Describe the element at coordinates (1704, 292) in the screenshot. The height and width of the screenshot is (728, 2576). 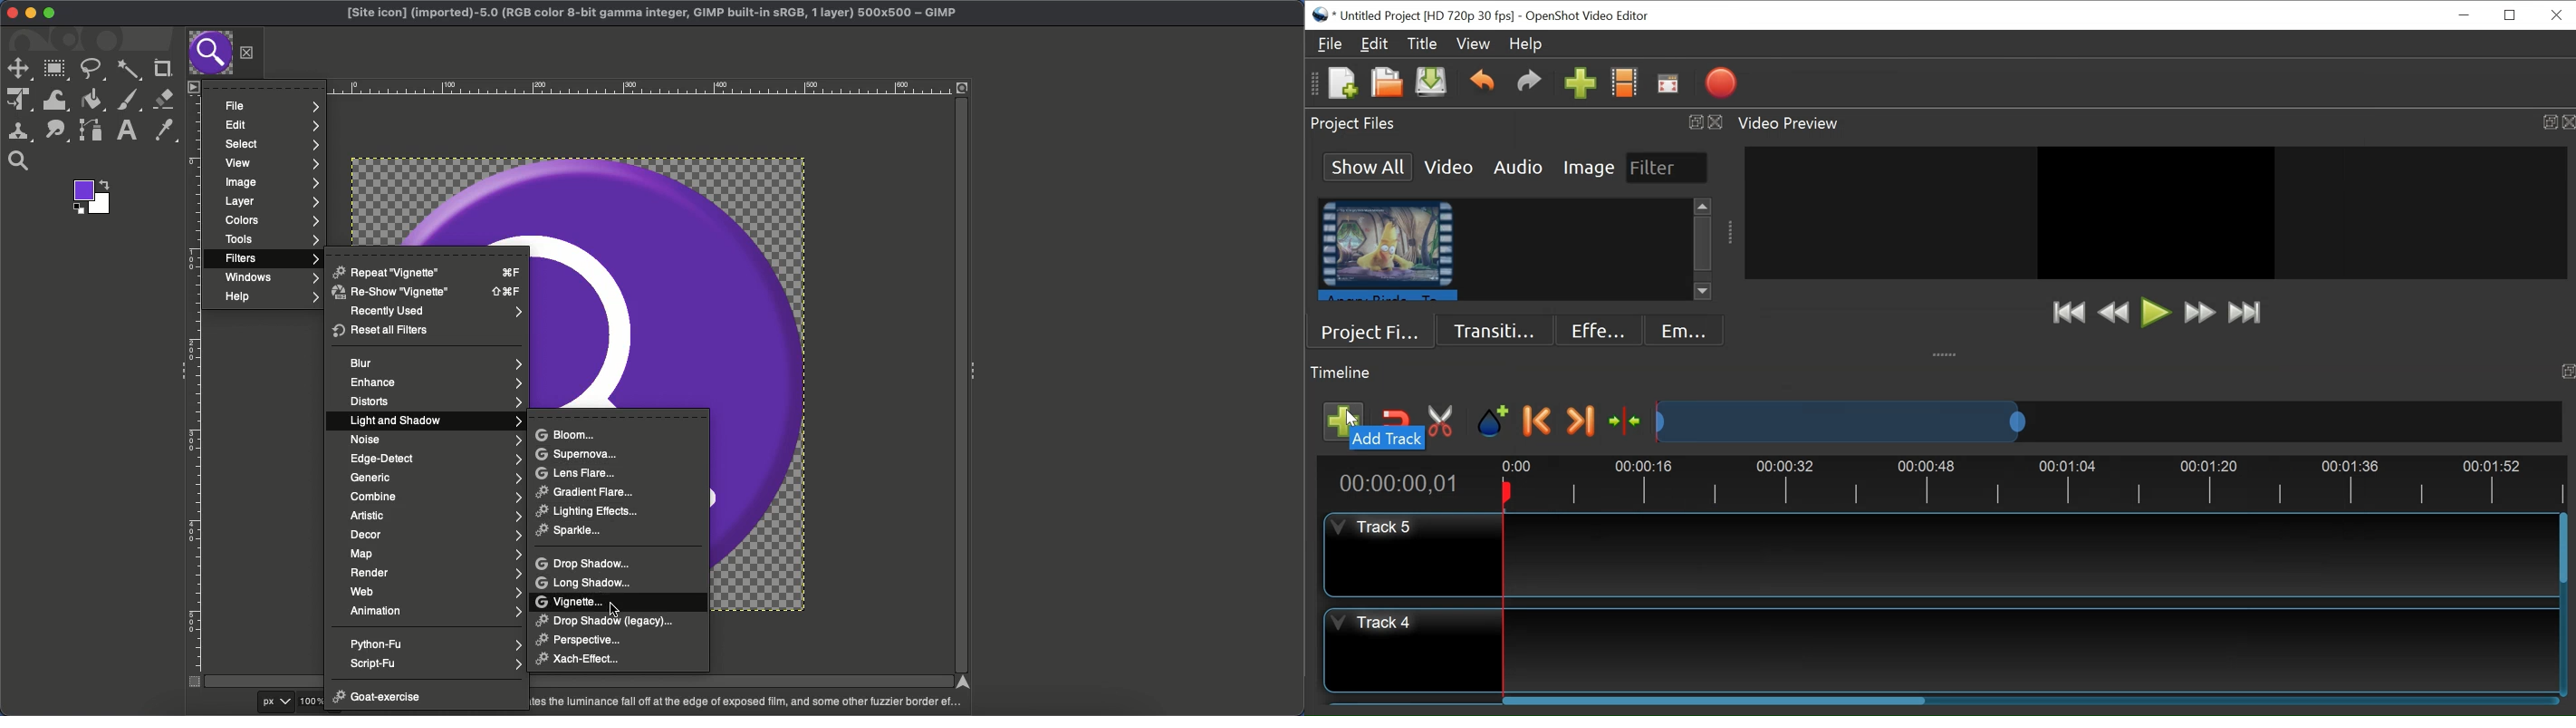
I see `Scroll down` at that location.